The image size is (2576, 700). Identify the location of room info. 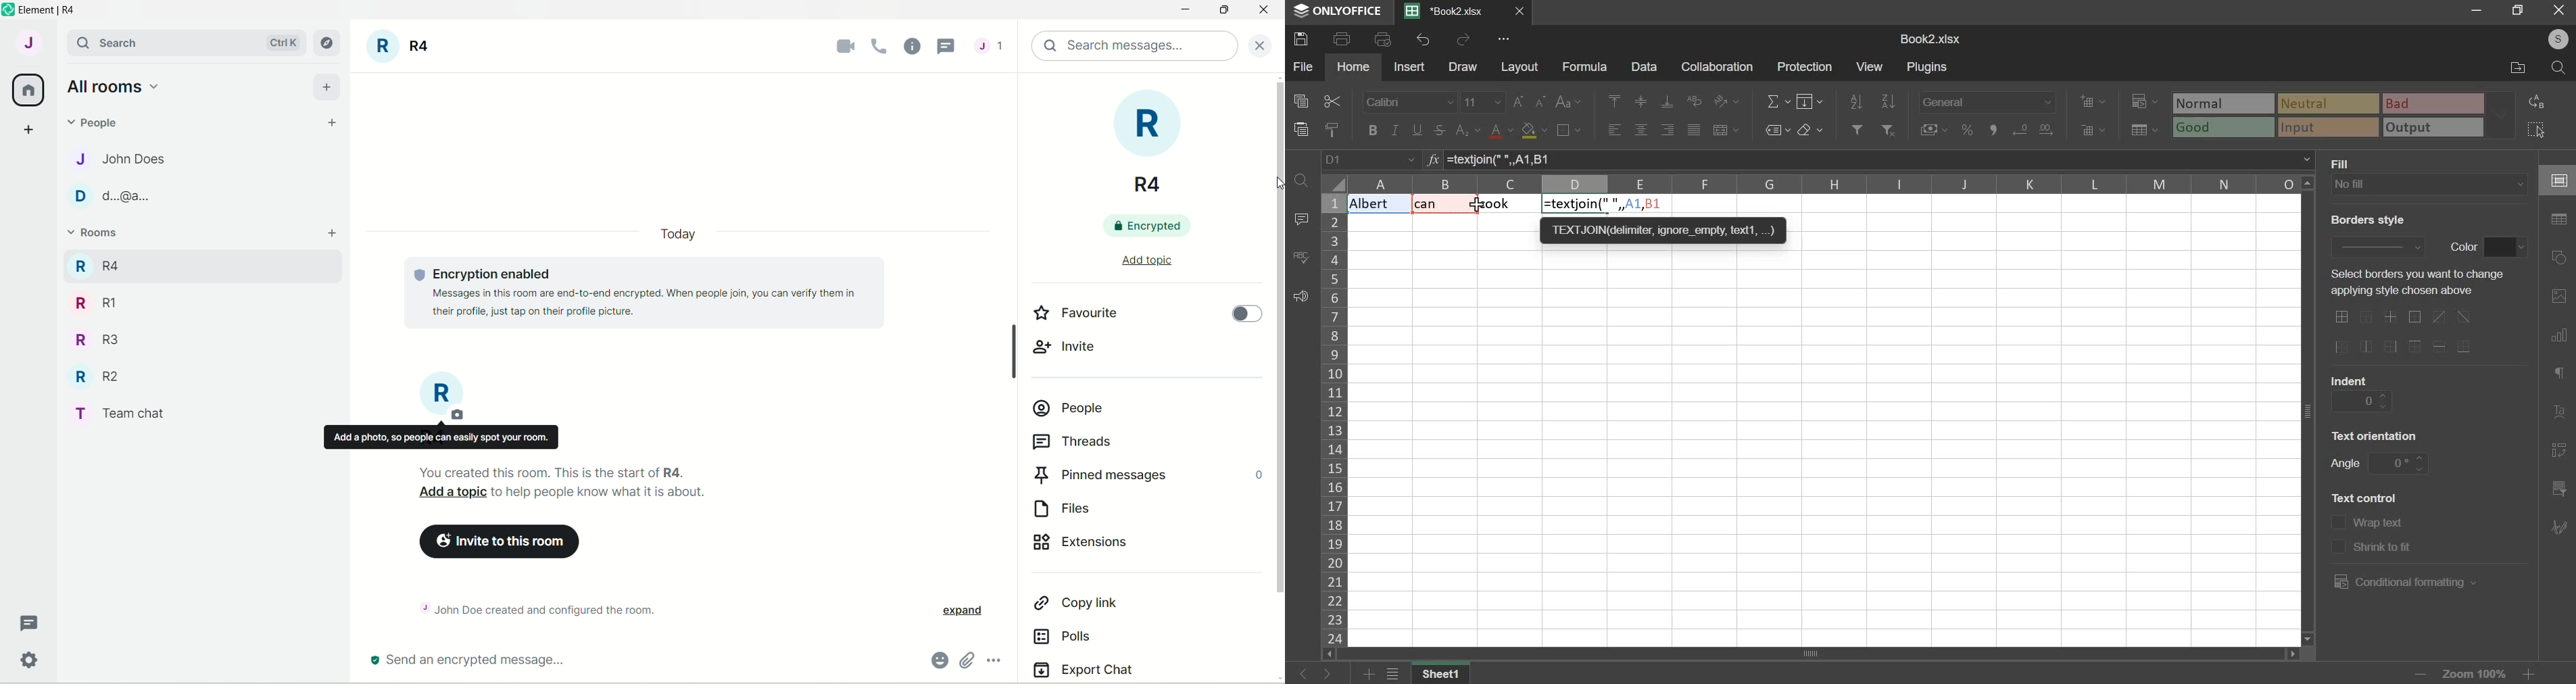
(914, 45).